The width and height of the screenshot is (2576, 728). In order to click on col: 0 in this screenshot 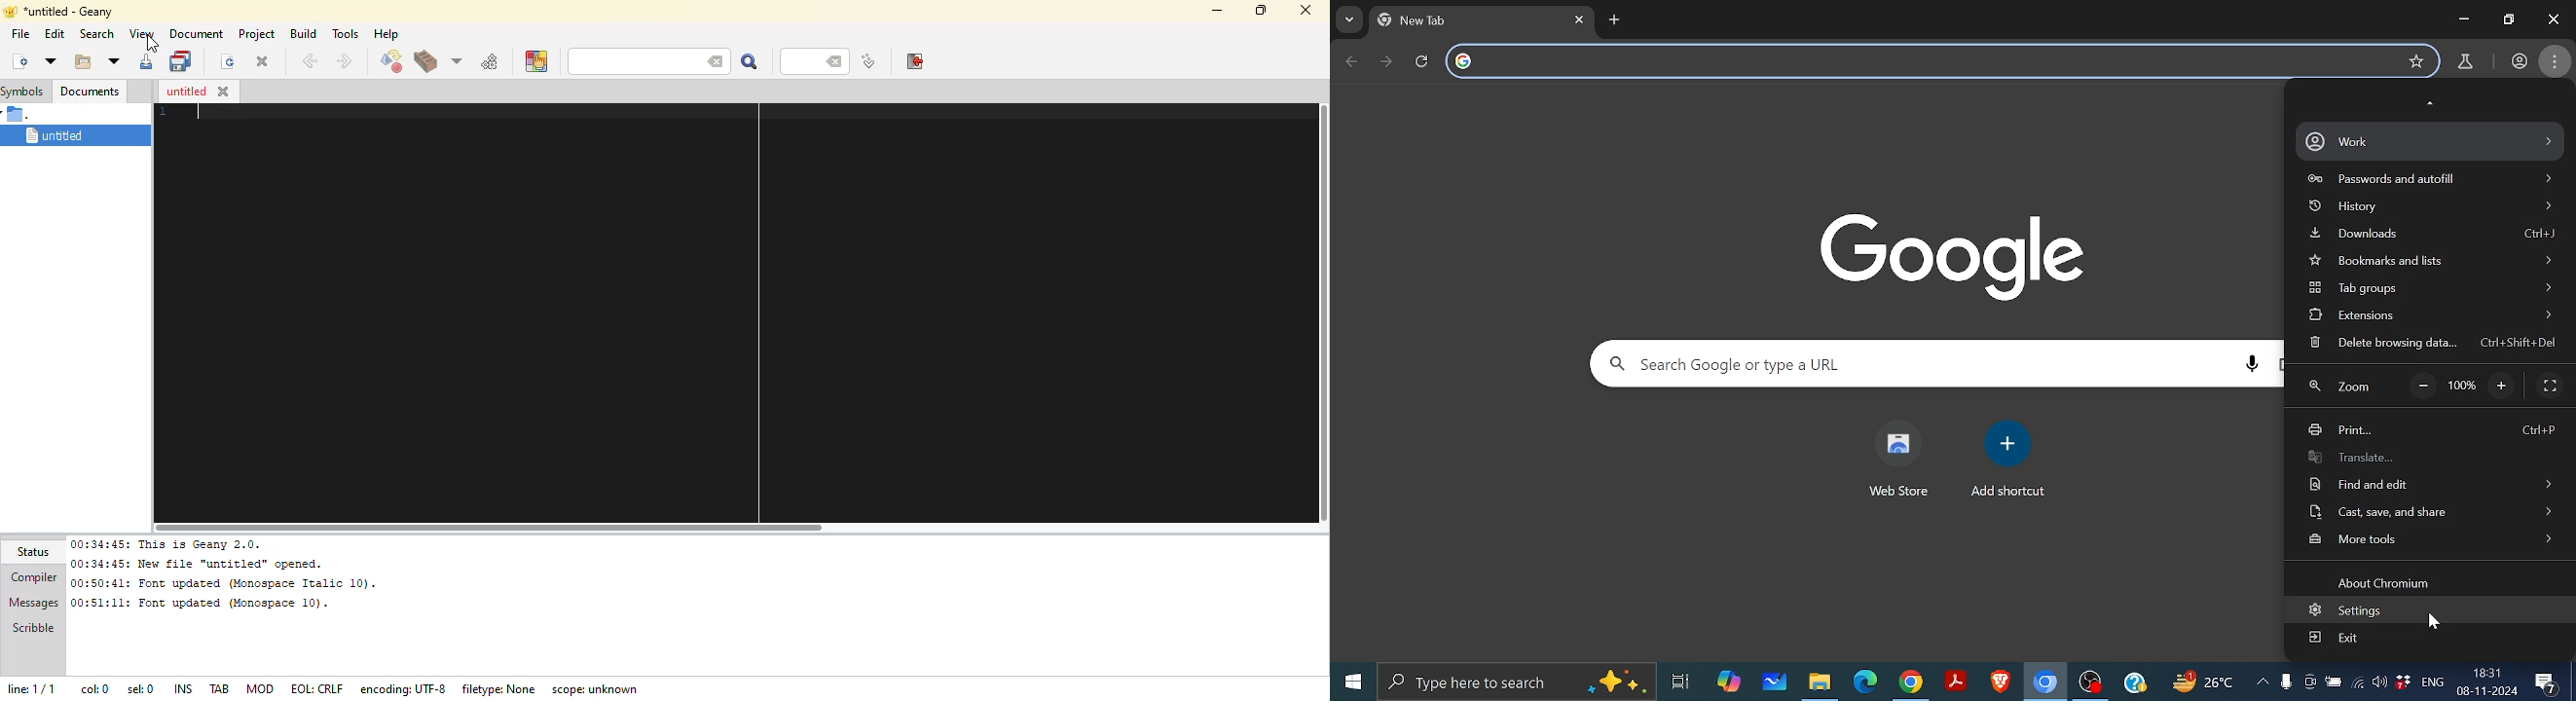, I will do `click(94, 689)`.